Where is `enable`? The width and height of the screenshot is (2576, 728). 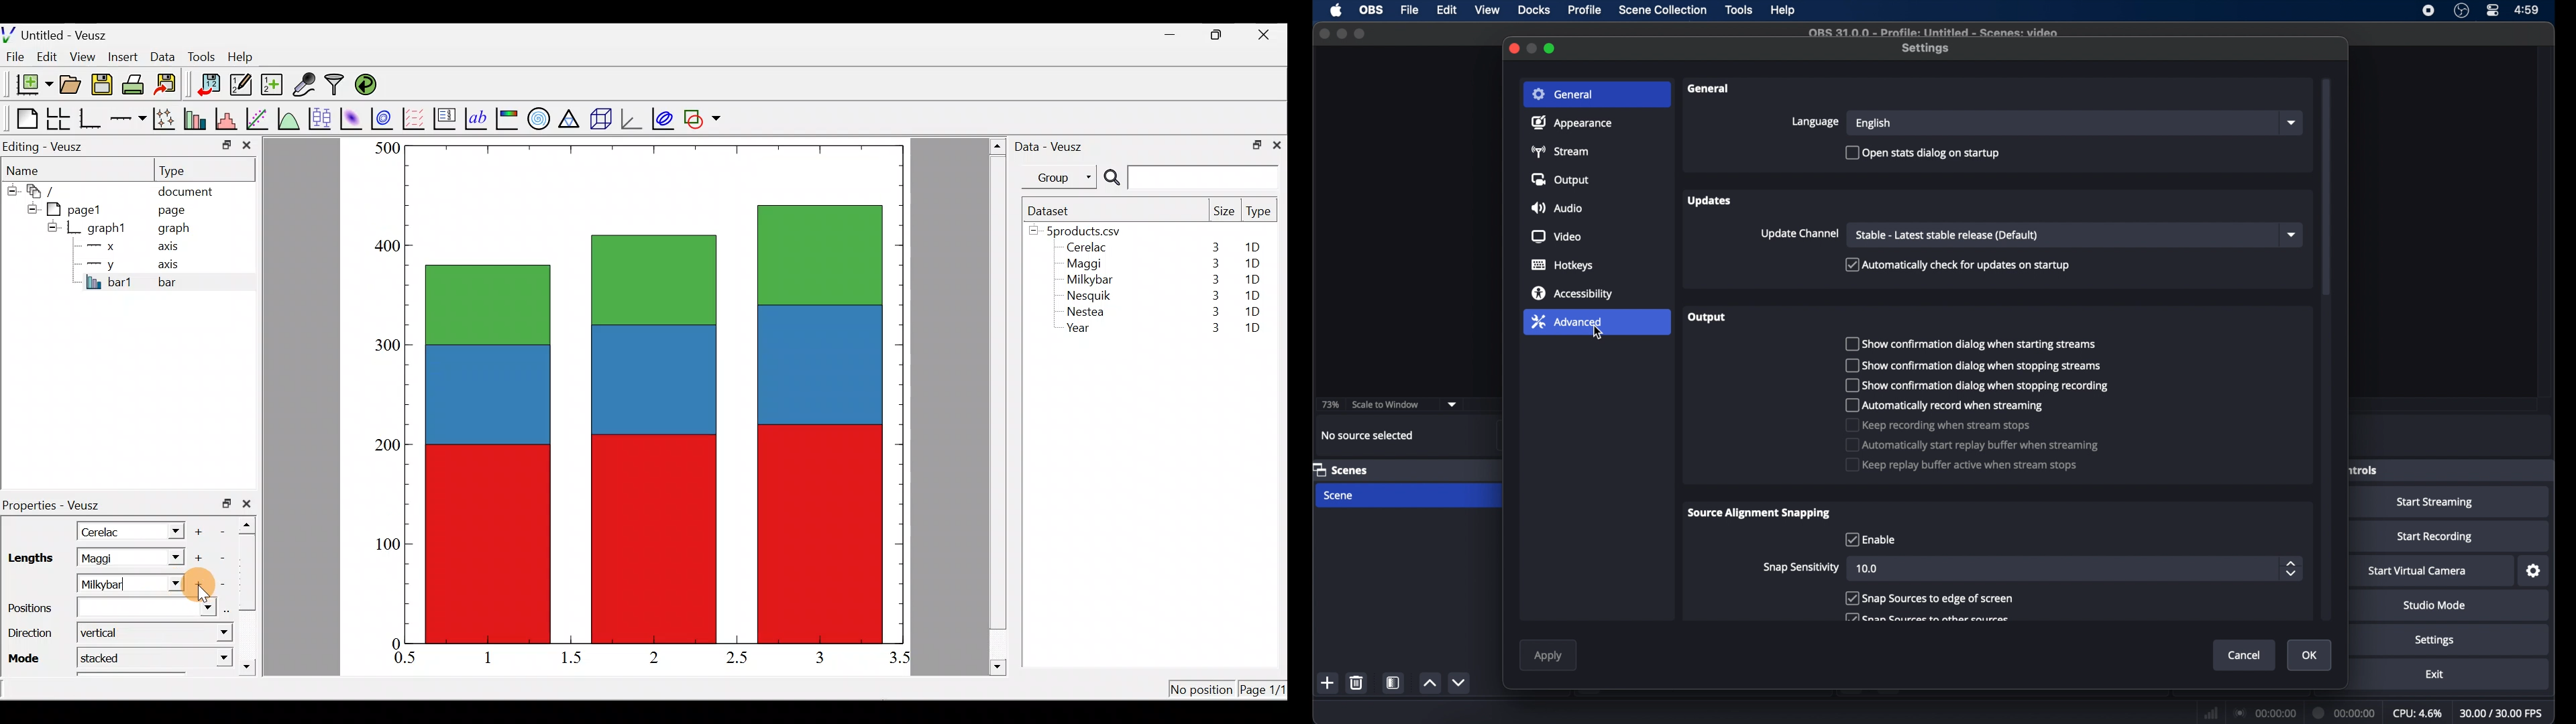
enable is located at coordinates (1869, 540).